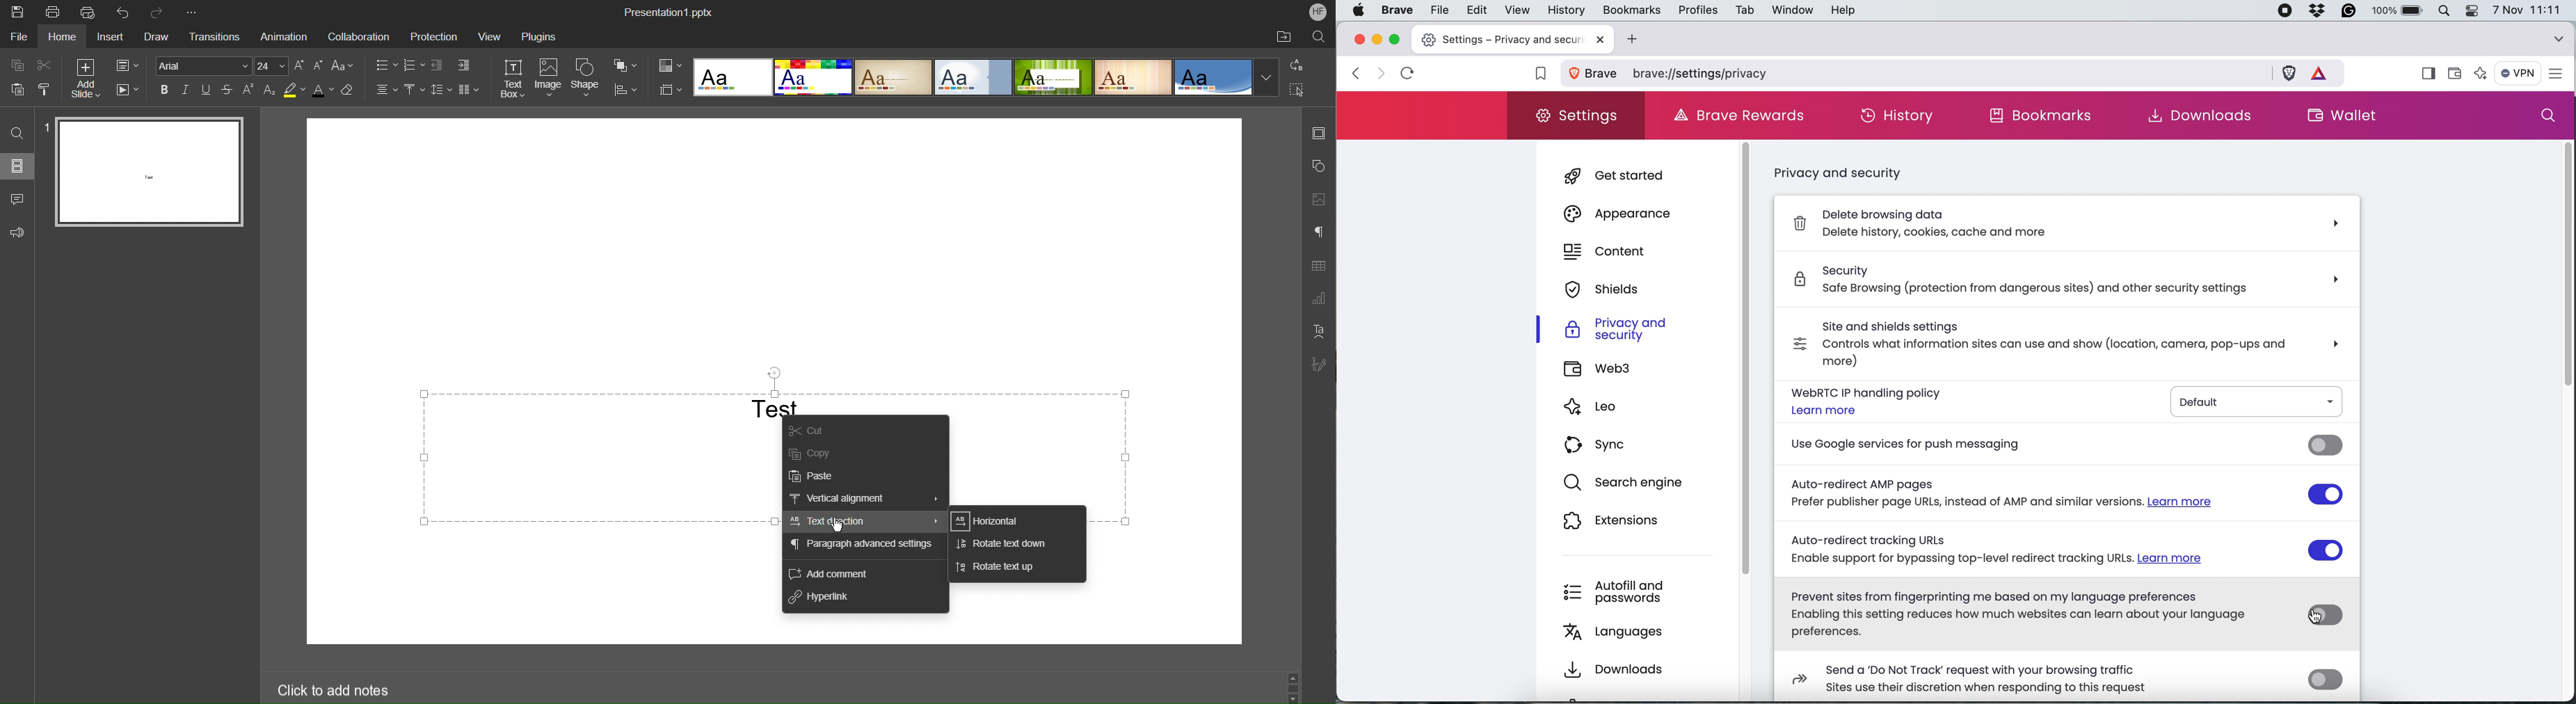 Image resolution: width=2576 pixels, height=728 pixels. I want to click on Plugins, so click(542, 35).